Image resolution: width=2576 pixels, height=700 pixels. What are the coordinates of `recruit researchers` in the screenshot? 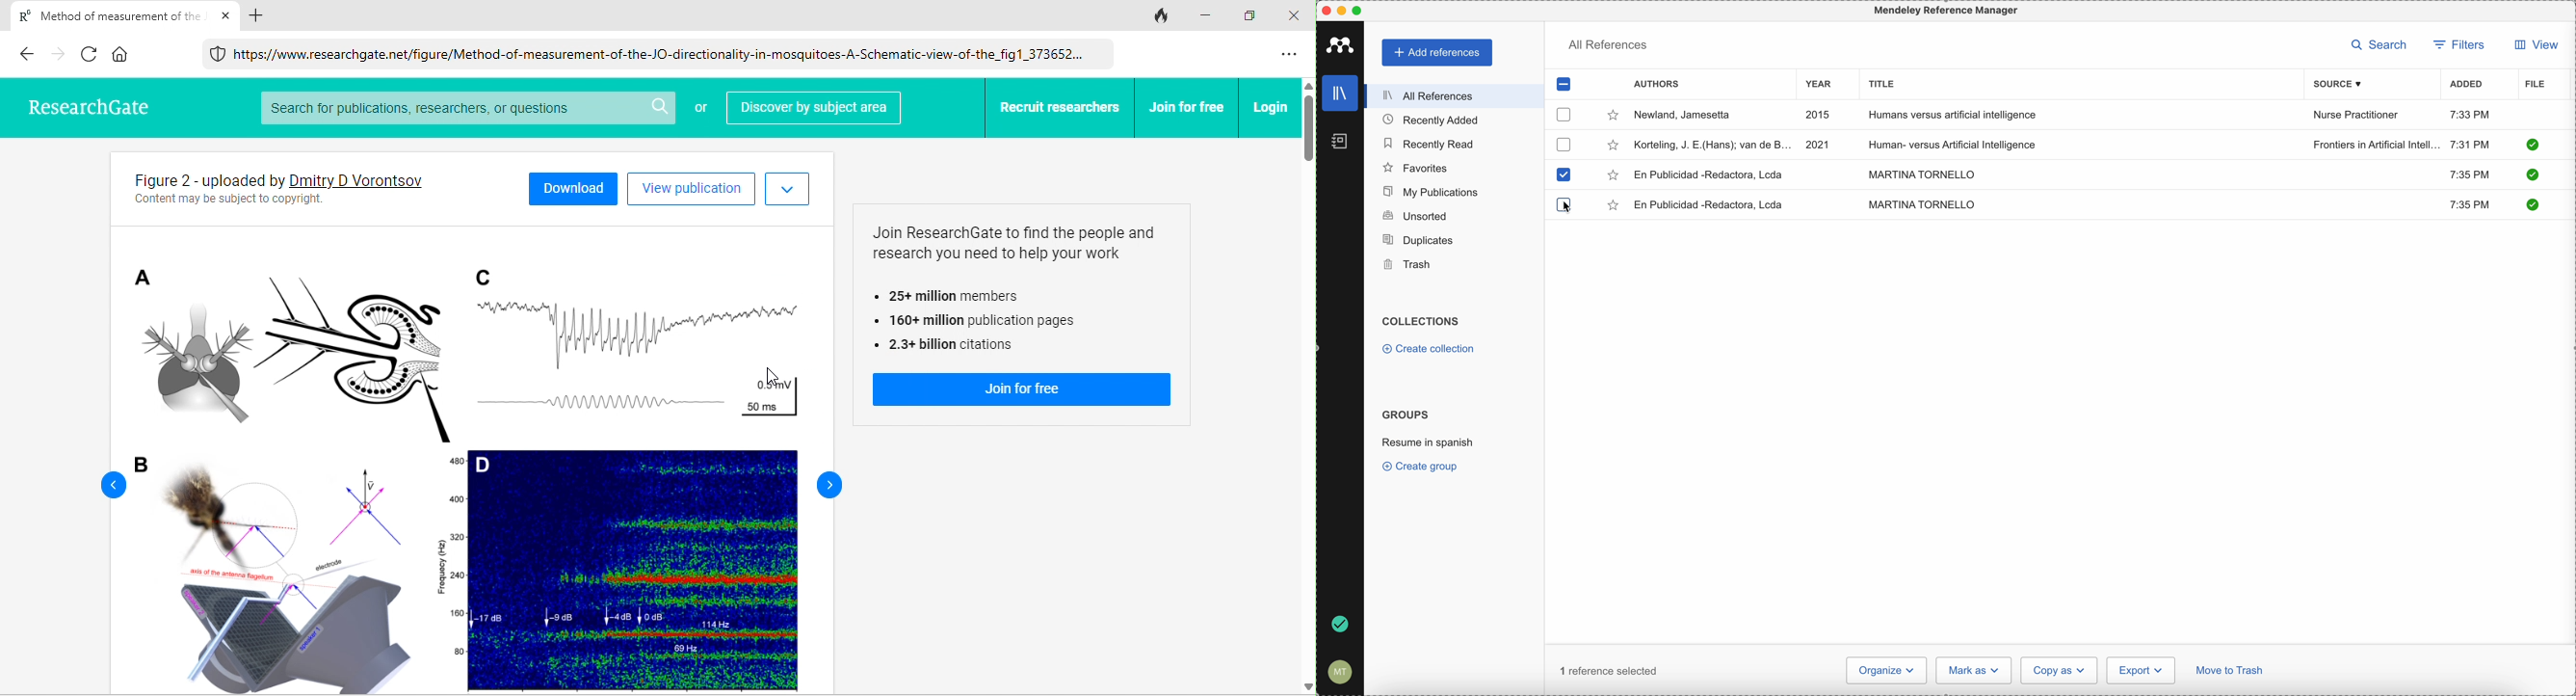 It's located at (1061, 108).